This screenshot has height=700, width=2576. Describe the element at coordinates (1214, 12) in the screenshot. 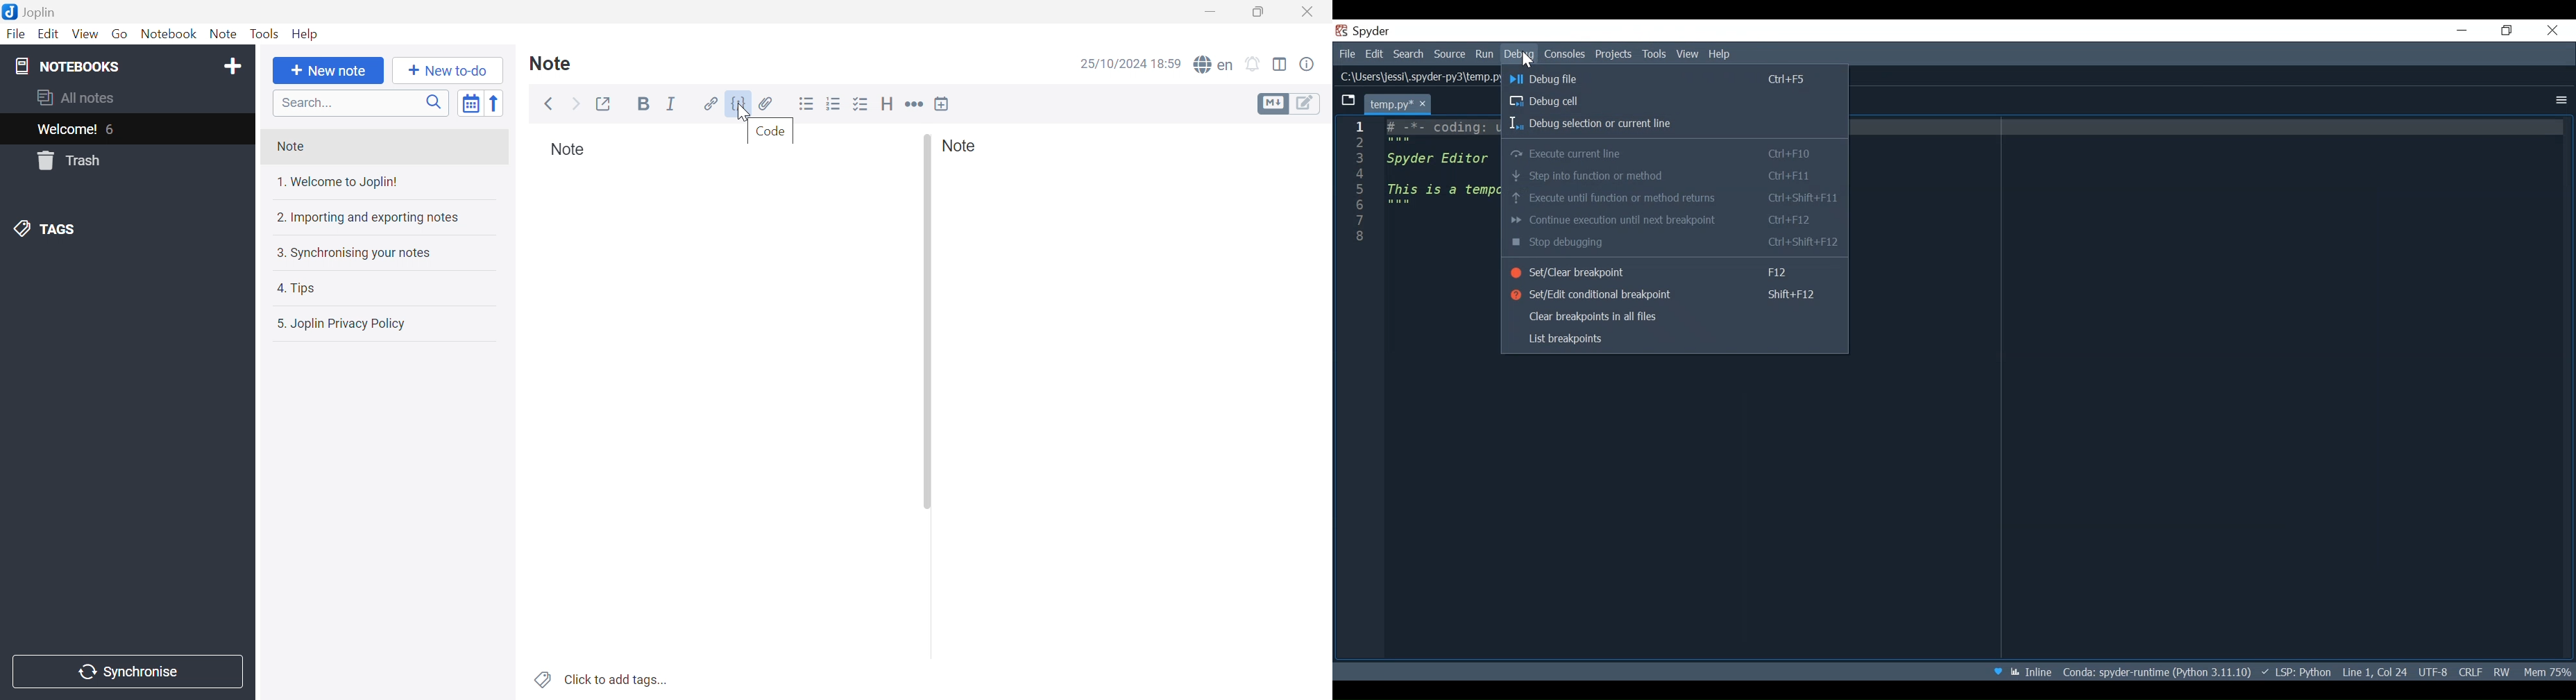

I see `Minimize` at that location.